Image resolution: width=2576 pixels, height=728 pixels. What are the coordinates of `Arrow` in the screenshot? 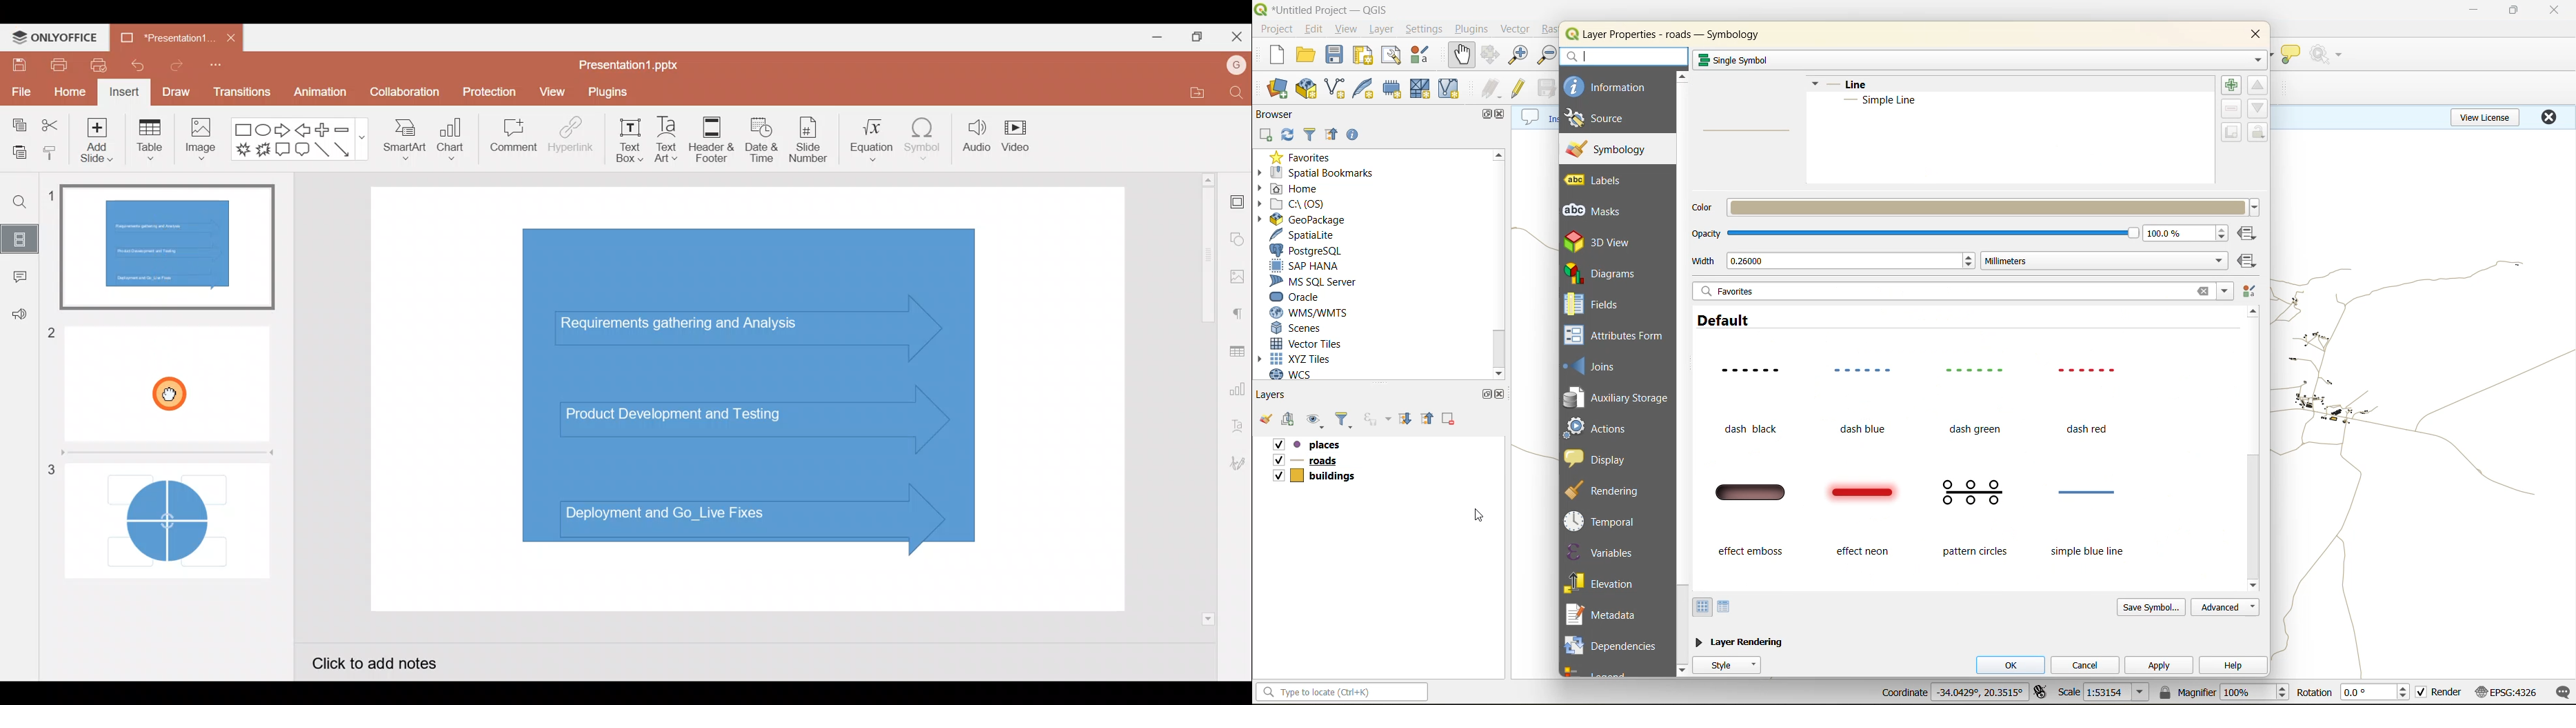 It's located at (345, 149).